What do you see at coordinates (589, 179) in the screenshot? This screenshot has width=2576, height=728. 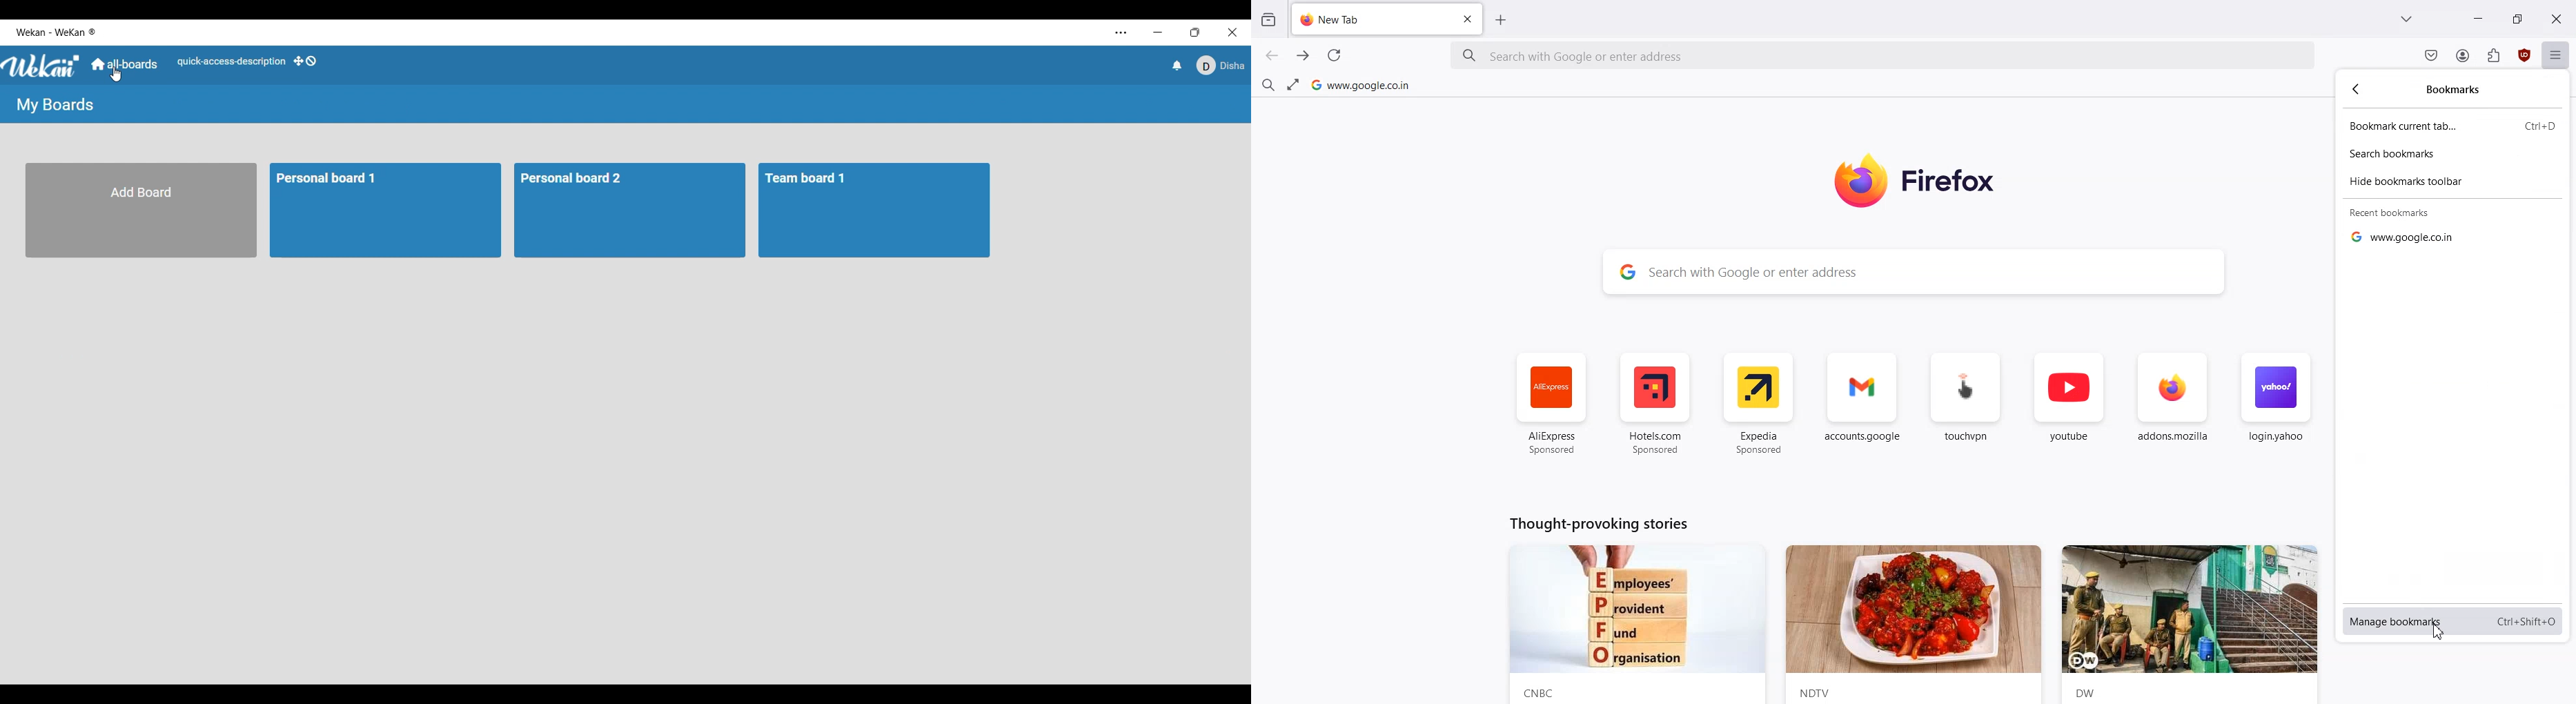 I see `Personal board 2` at bounding box center [589, 179].